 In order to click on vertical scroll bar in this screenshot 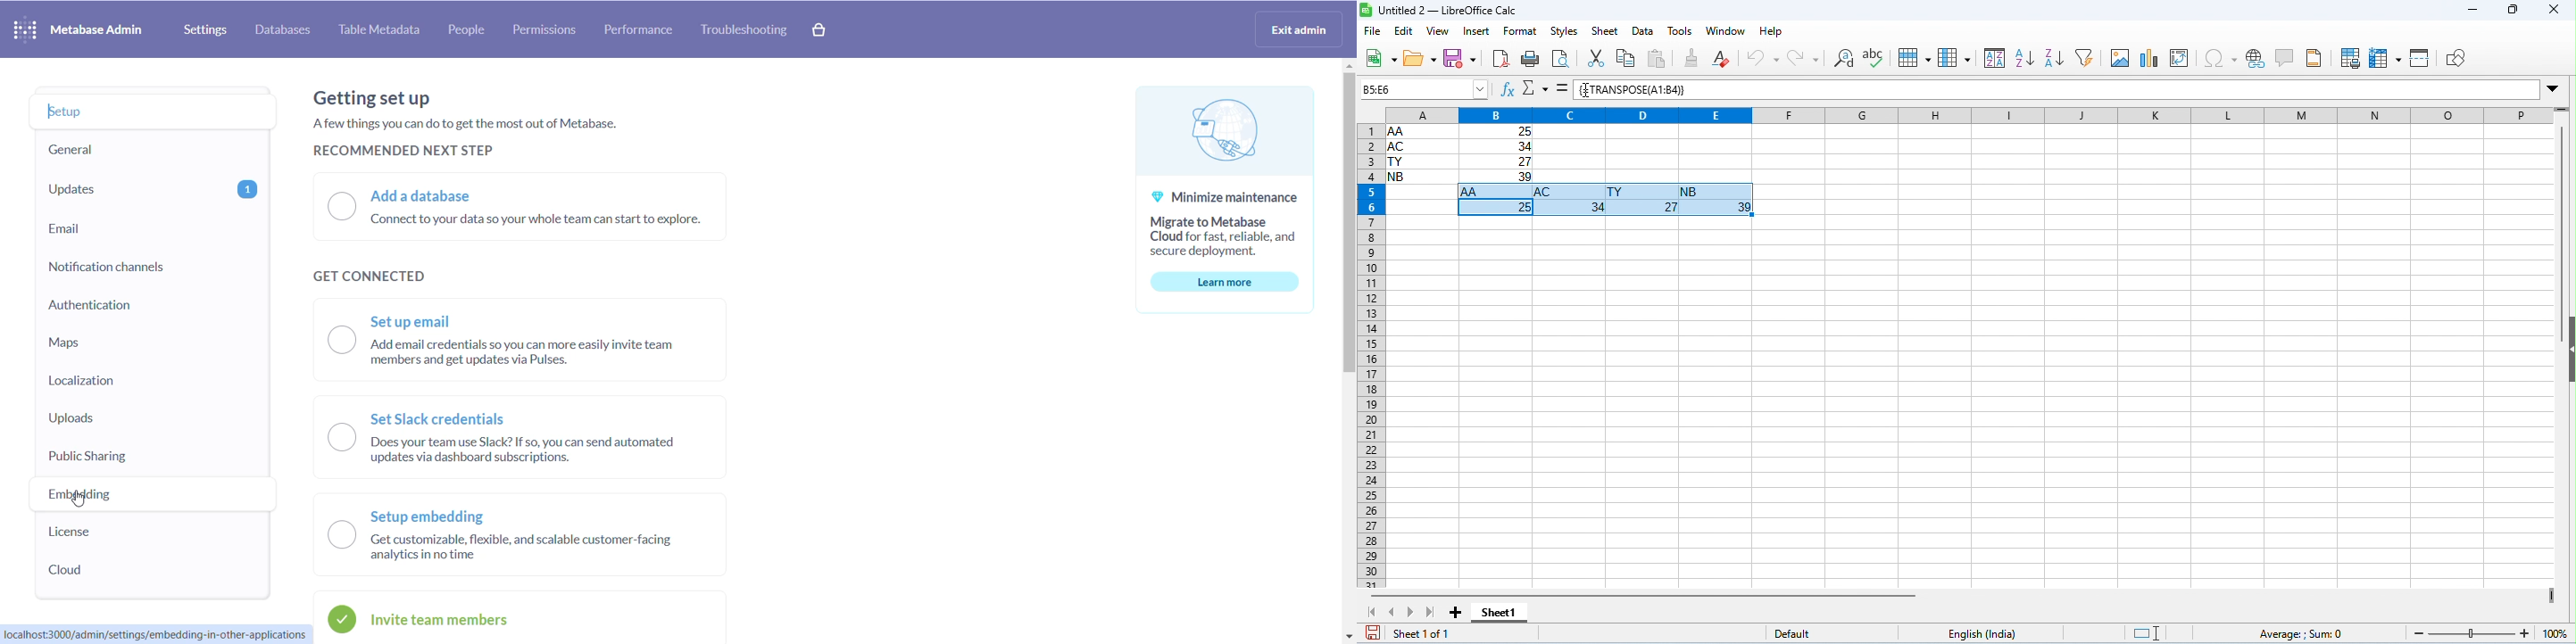, I will do `click(2564, 214)`.